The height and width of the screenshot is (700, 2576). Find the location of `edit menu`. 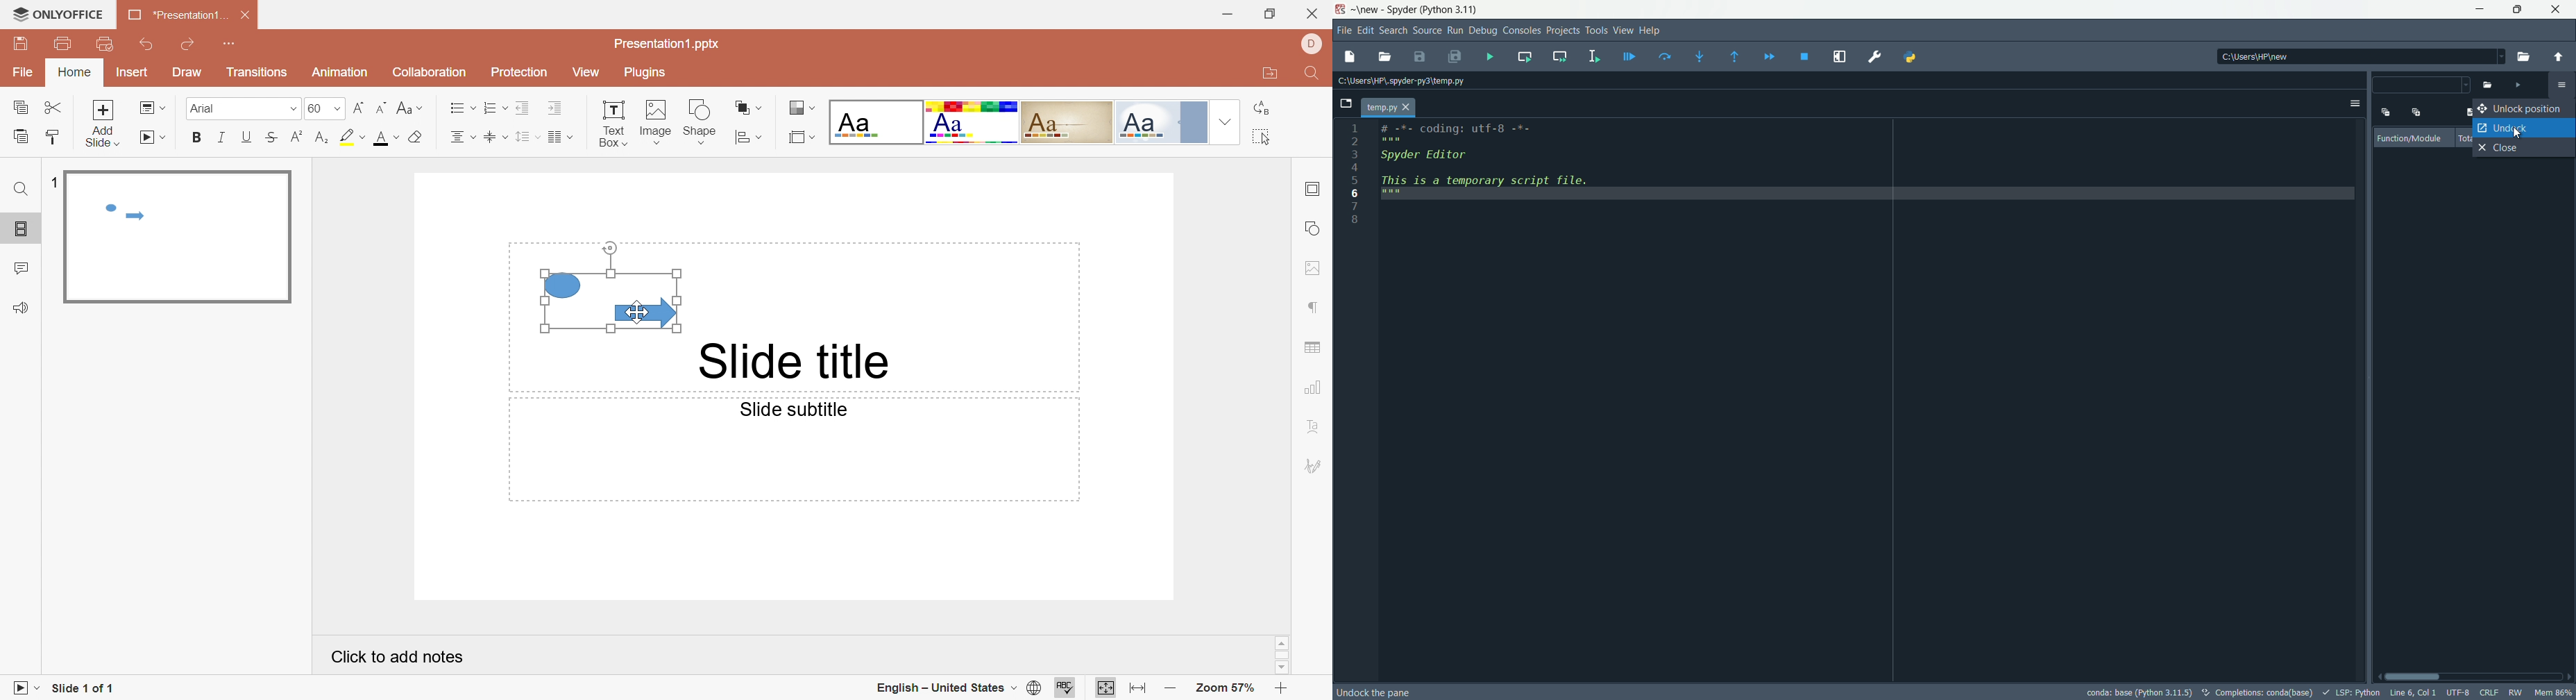

edit menu is located at coordinates (1365, 30).